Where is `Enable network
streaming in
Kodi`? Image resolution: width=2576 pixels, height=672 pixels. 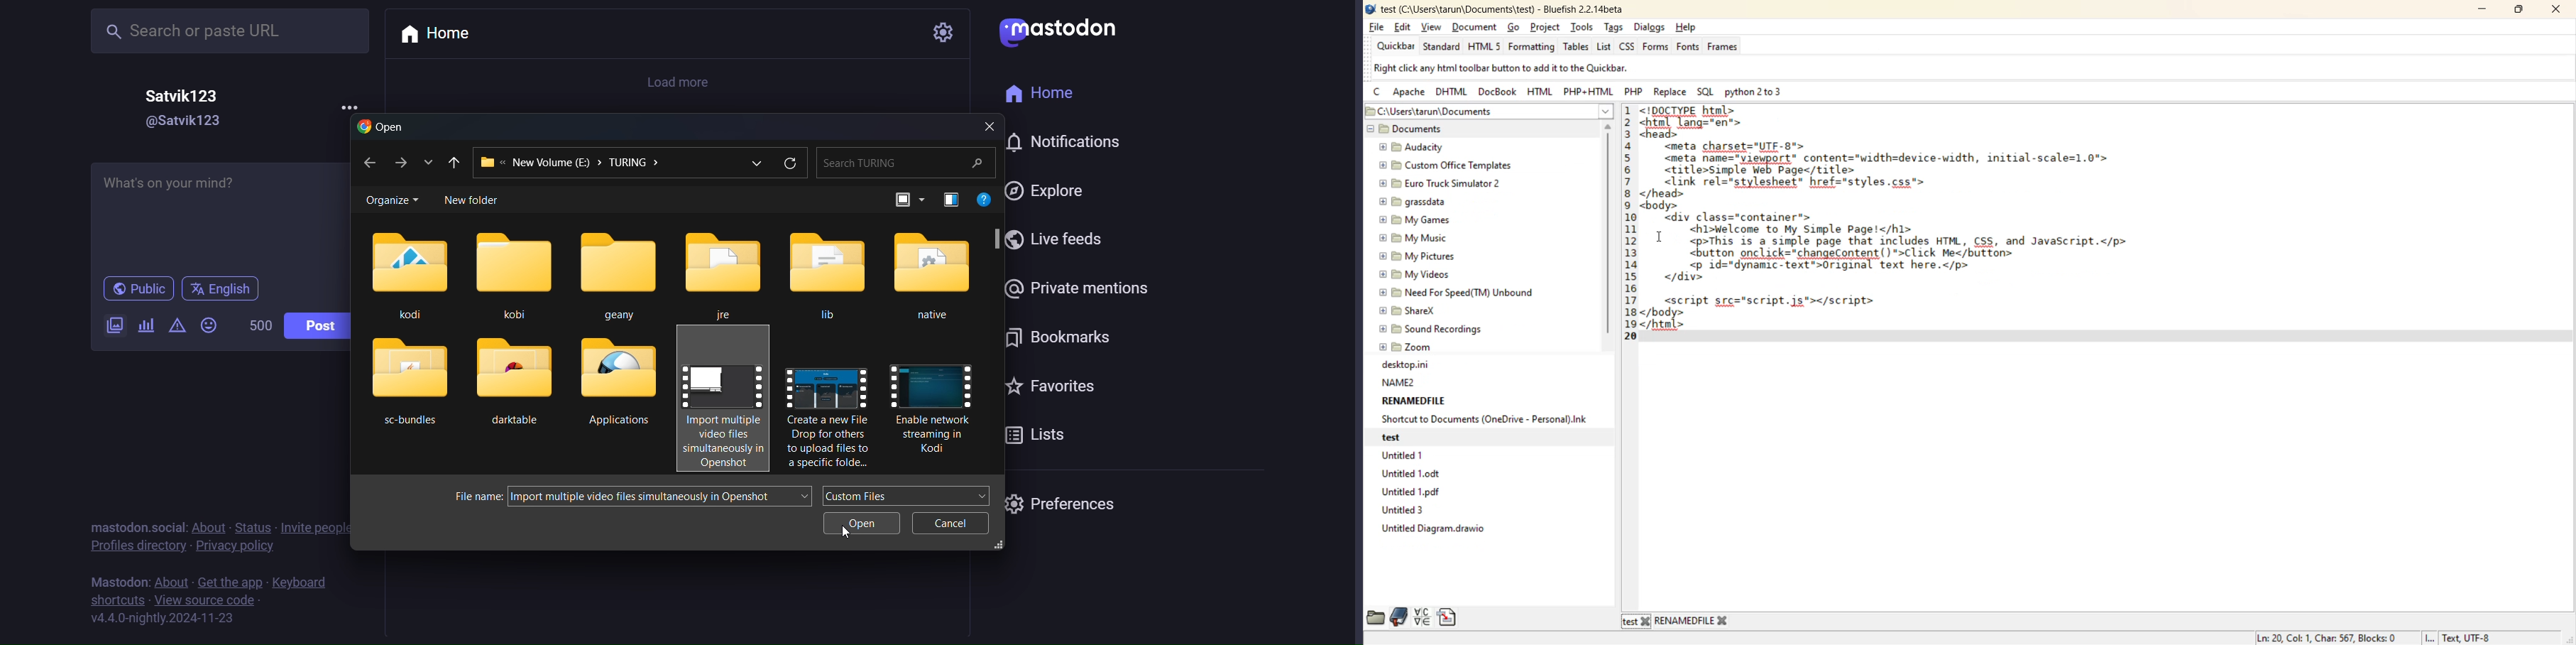 Enable network
streaming in
Kodi is located at coordinates (934, 410).